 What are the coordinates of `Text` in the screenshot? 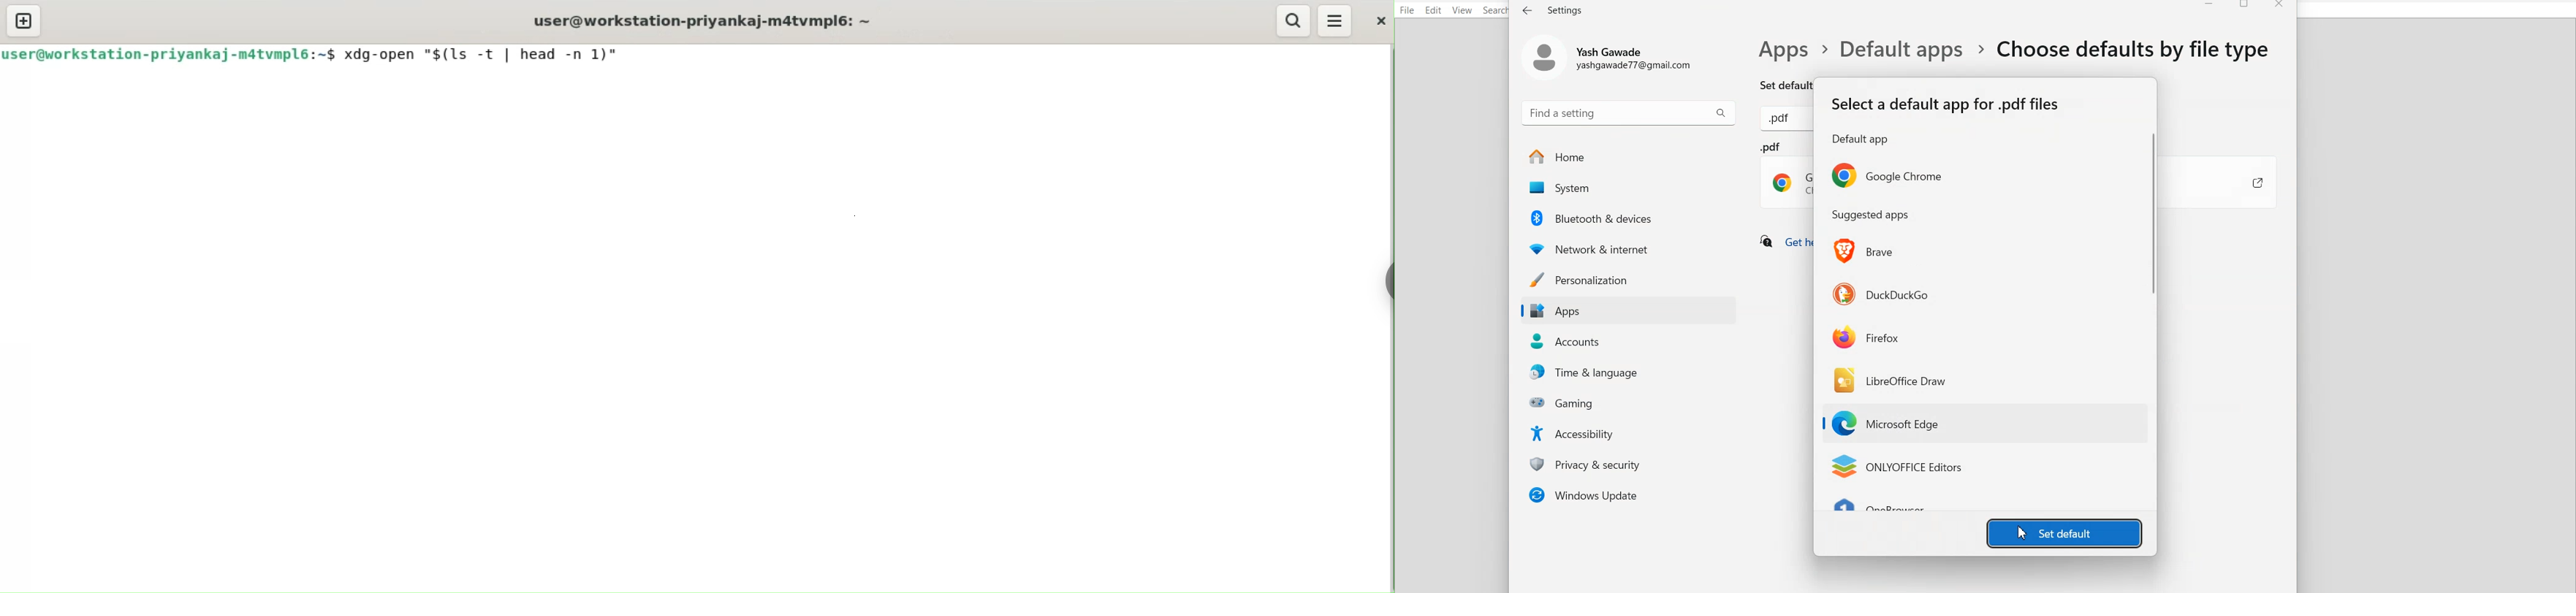 It's located at (1554, 10).